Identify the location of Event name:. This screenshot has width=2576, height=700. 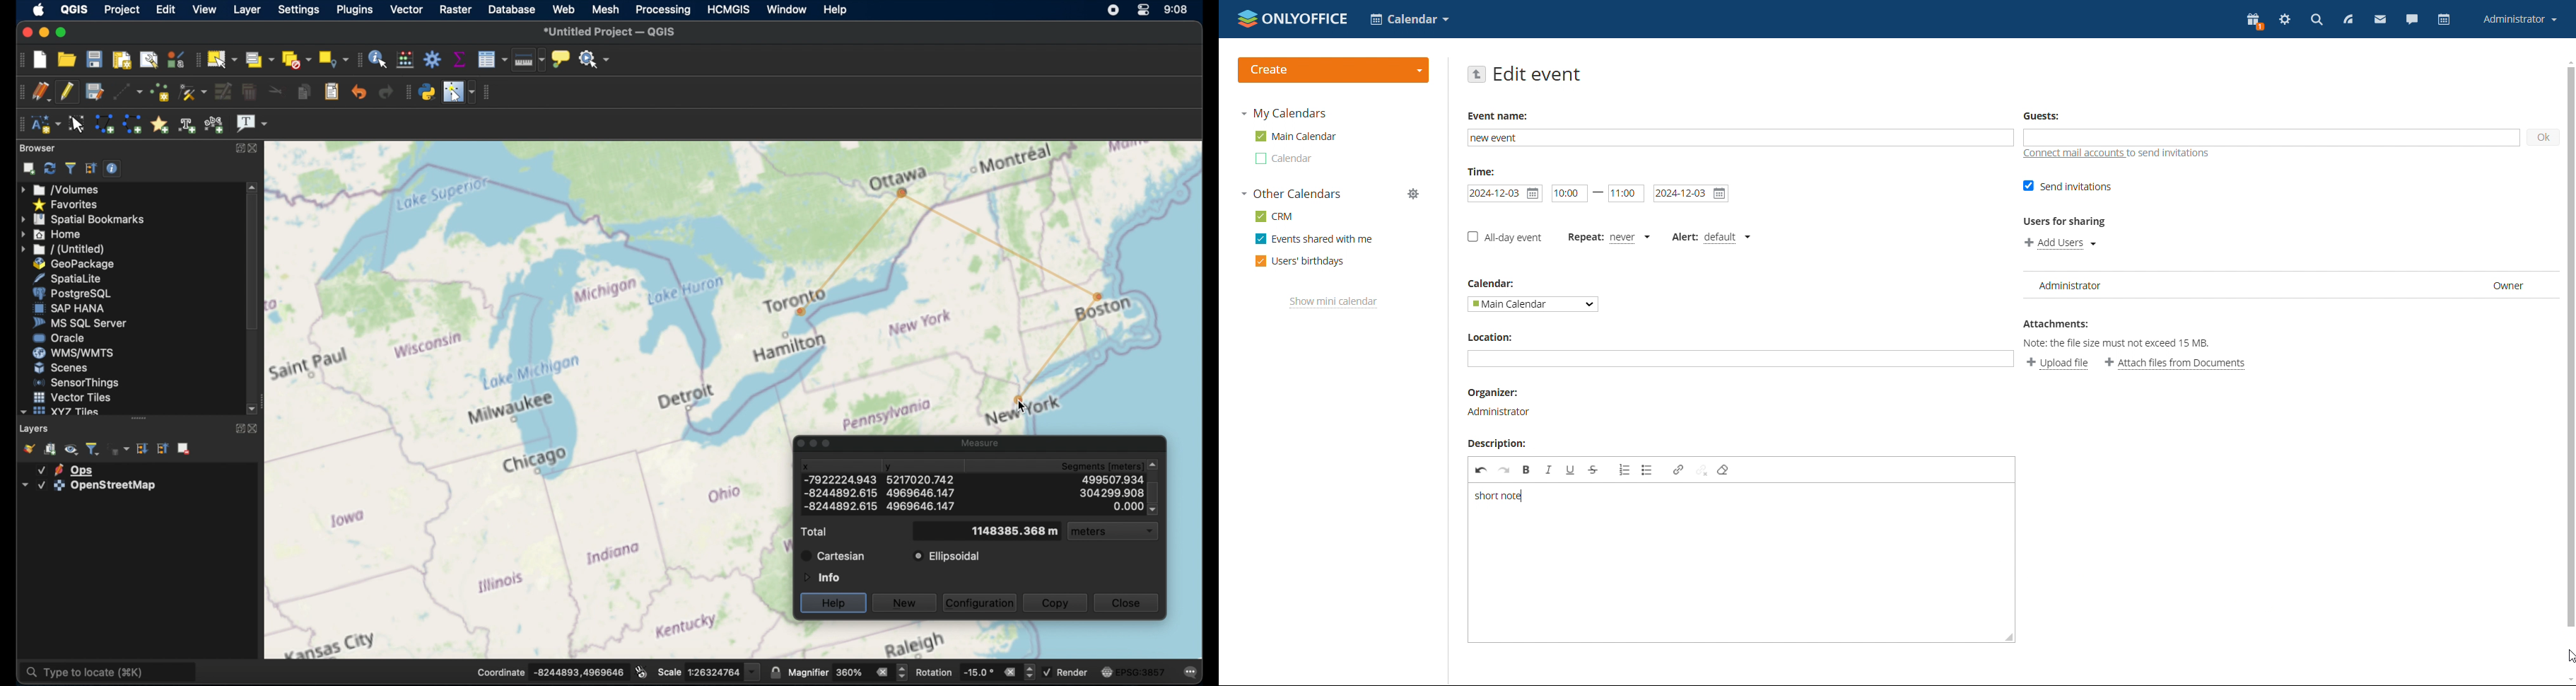
(1500, 116).